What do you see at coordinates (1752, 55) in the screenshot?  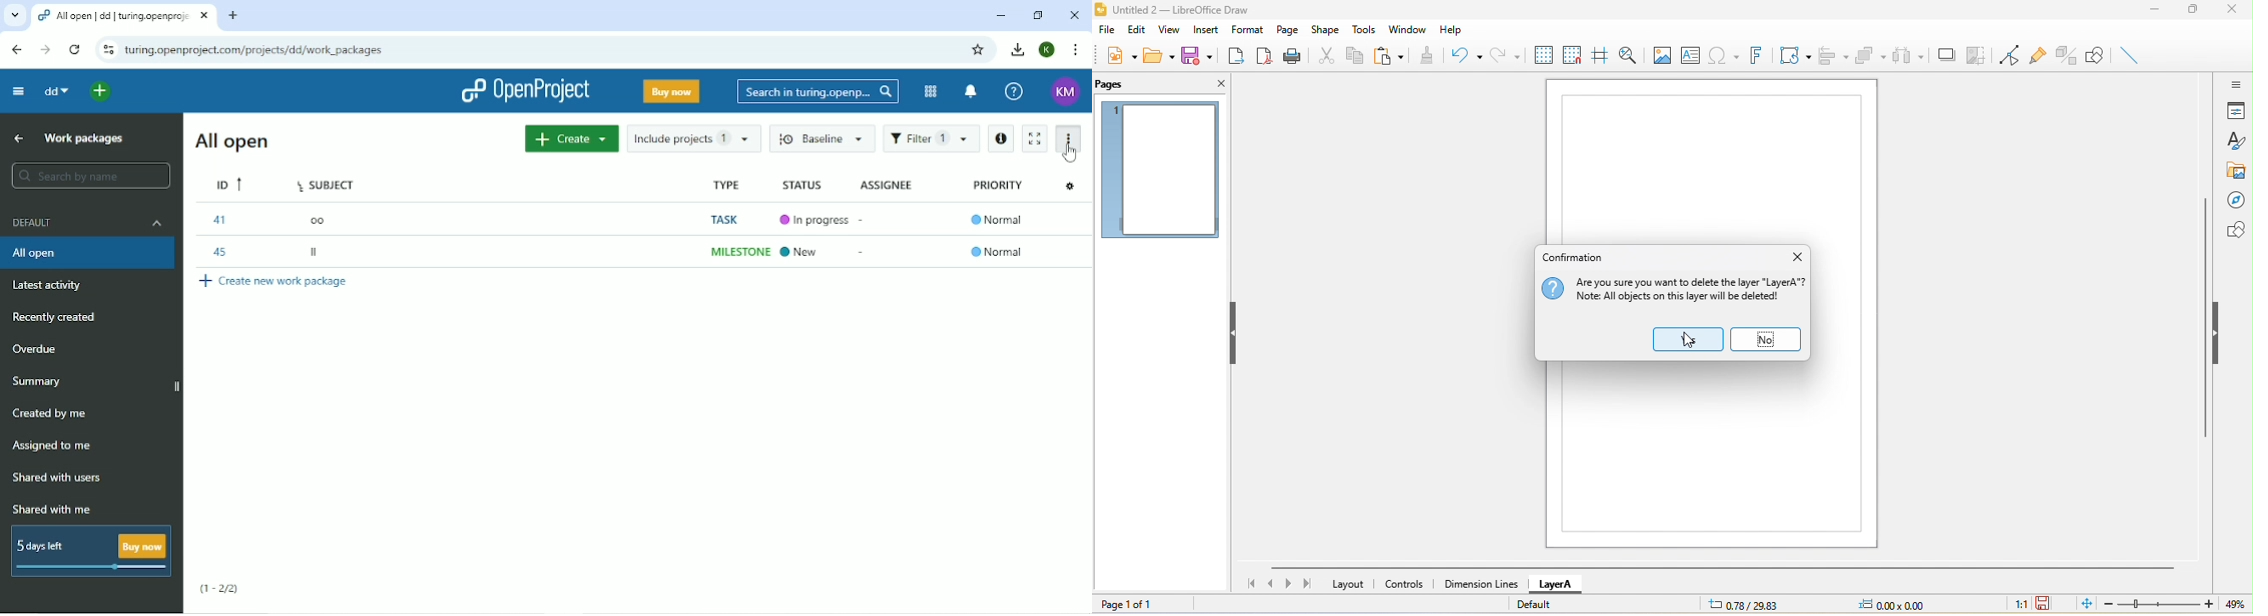 I see `fontwork text` at bounding box center [1752, 55].